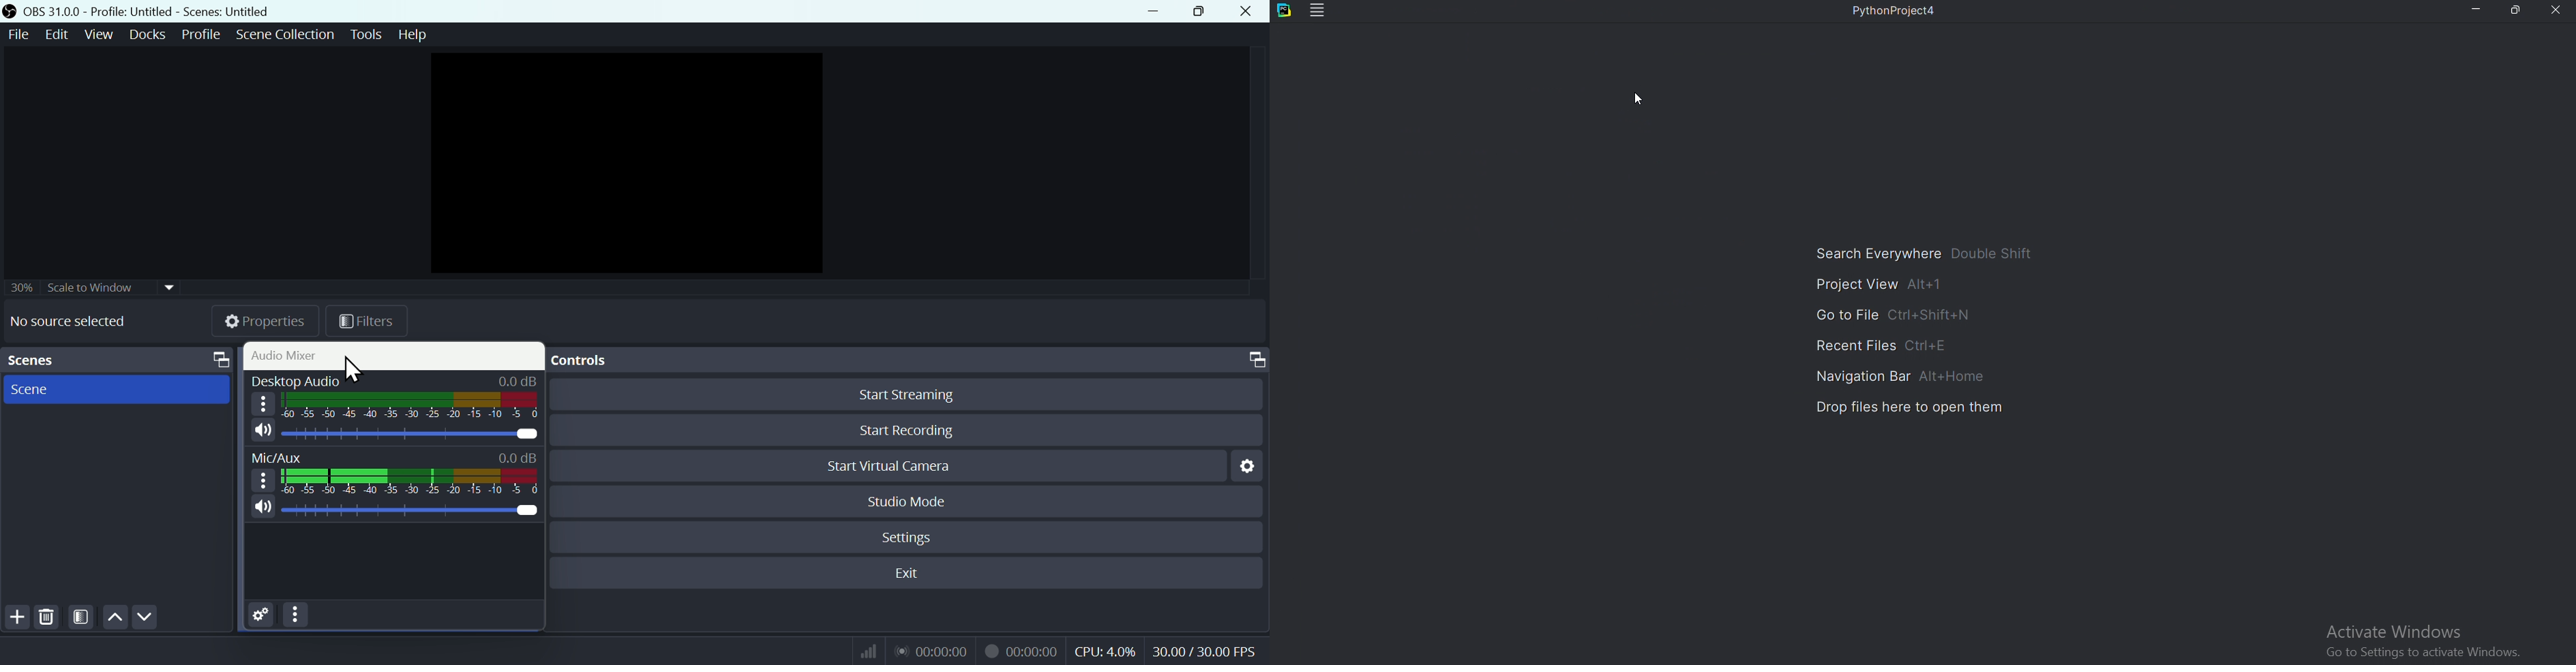 The image size is (2576, 672). Describe the element at coordinates (98, 33) in the screenshot. I see `View` at that location.